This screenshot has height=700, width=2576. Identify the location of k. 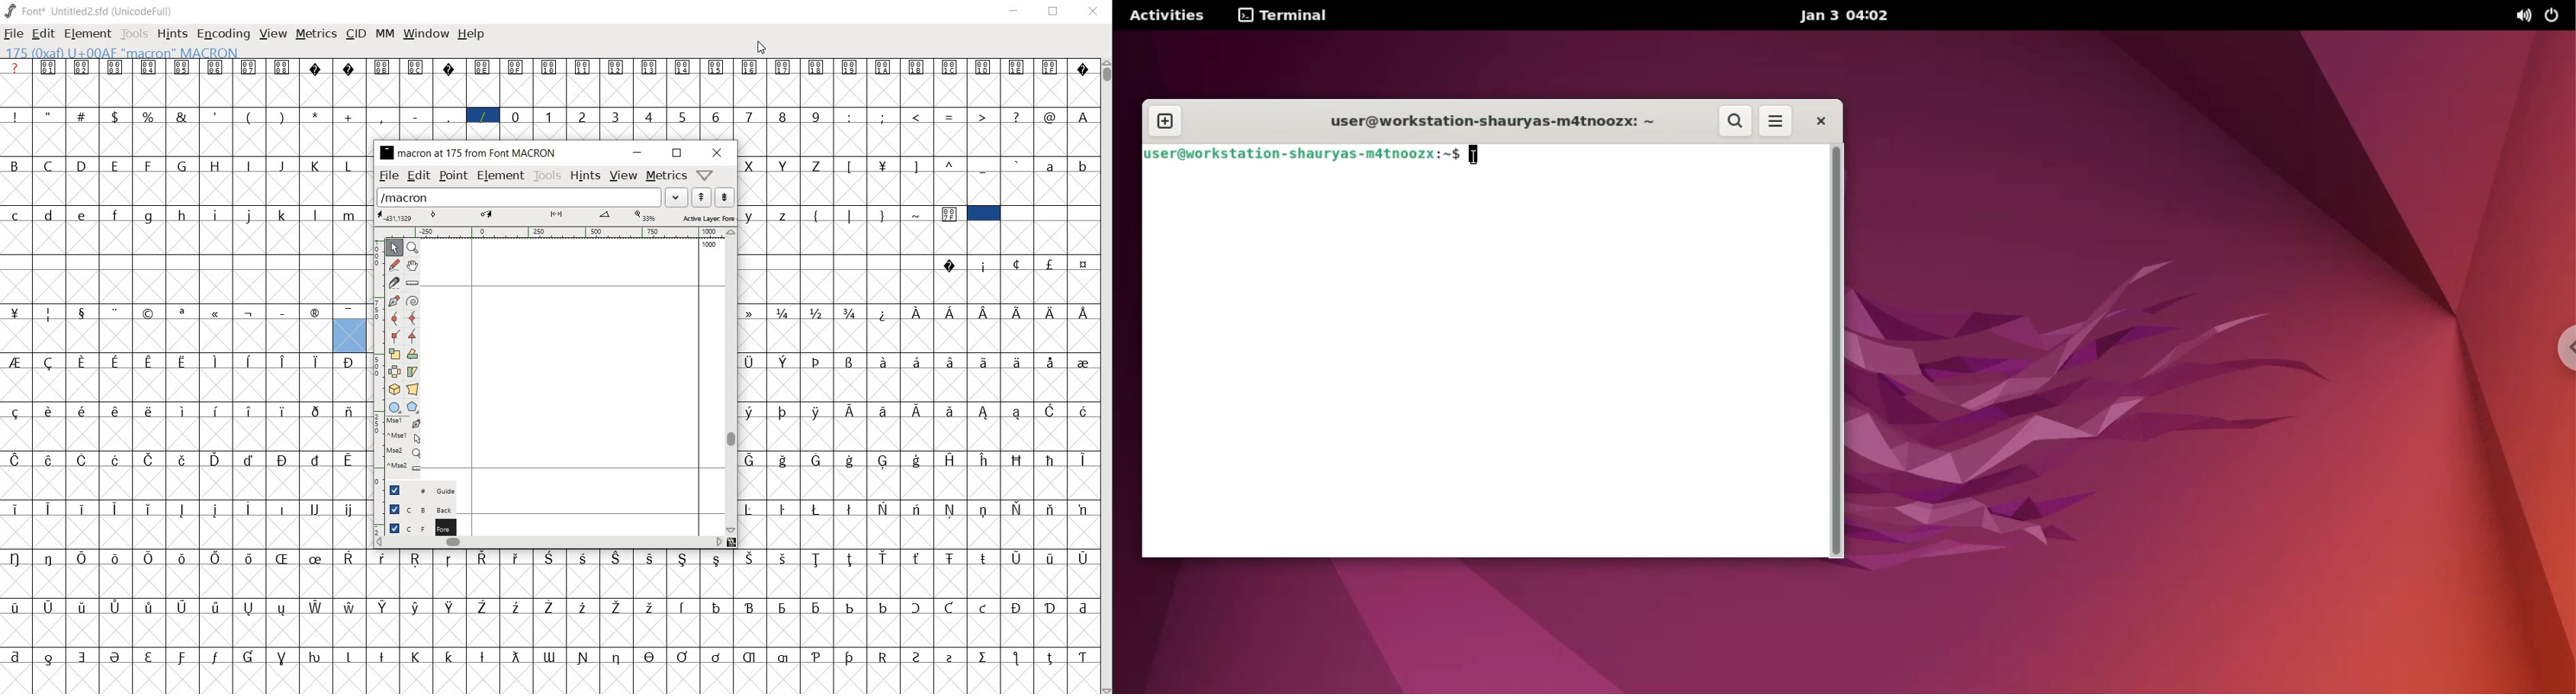
(284, 214).